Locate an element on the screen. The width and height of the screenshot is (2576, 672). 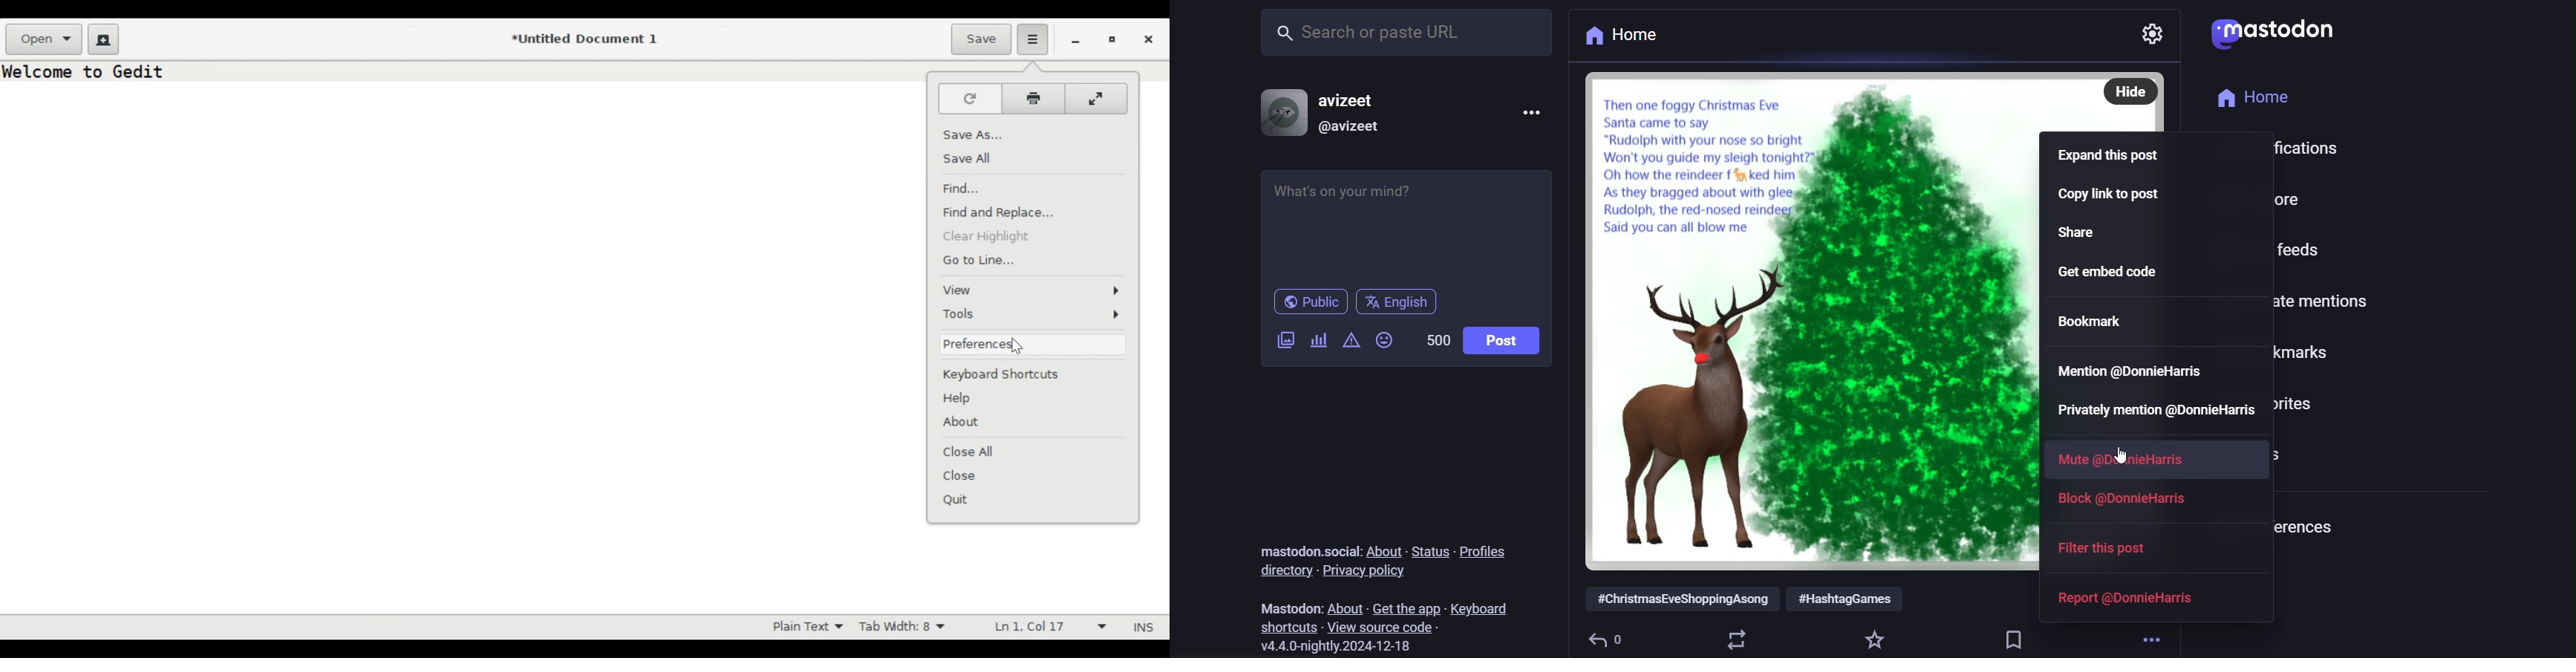
privacy policy is located at coordinates (1367, 572).